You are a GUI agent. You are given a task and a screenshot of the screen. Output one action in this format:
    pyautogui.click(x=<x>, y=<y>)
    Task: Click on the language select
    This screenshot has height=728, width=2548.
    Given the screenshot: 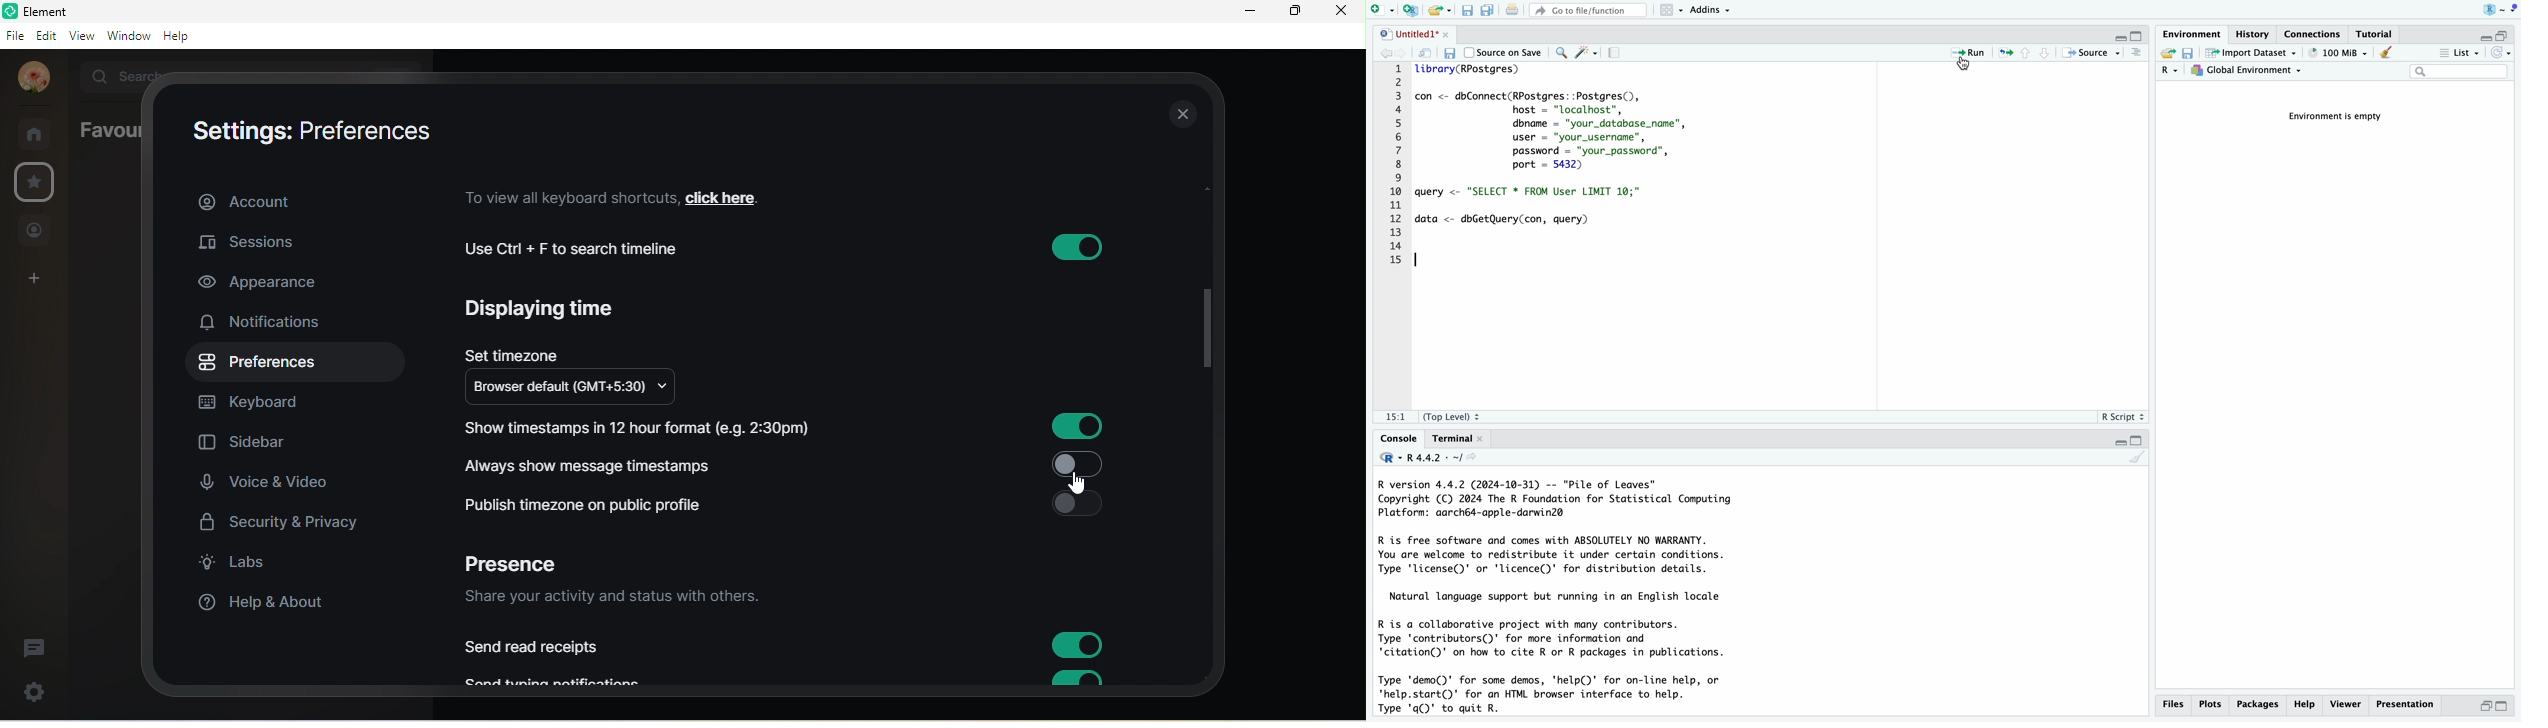 What is the action you would take?
    pyautogui.click(x=2171, y=72)
    